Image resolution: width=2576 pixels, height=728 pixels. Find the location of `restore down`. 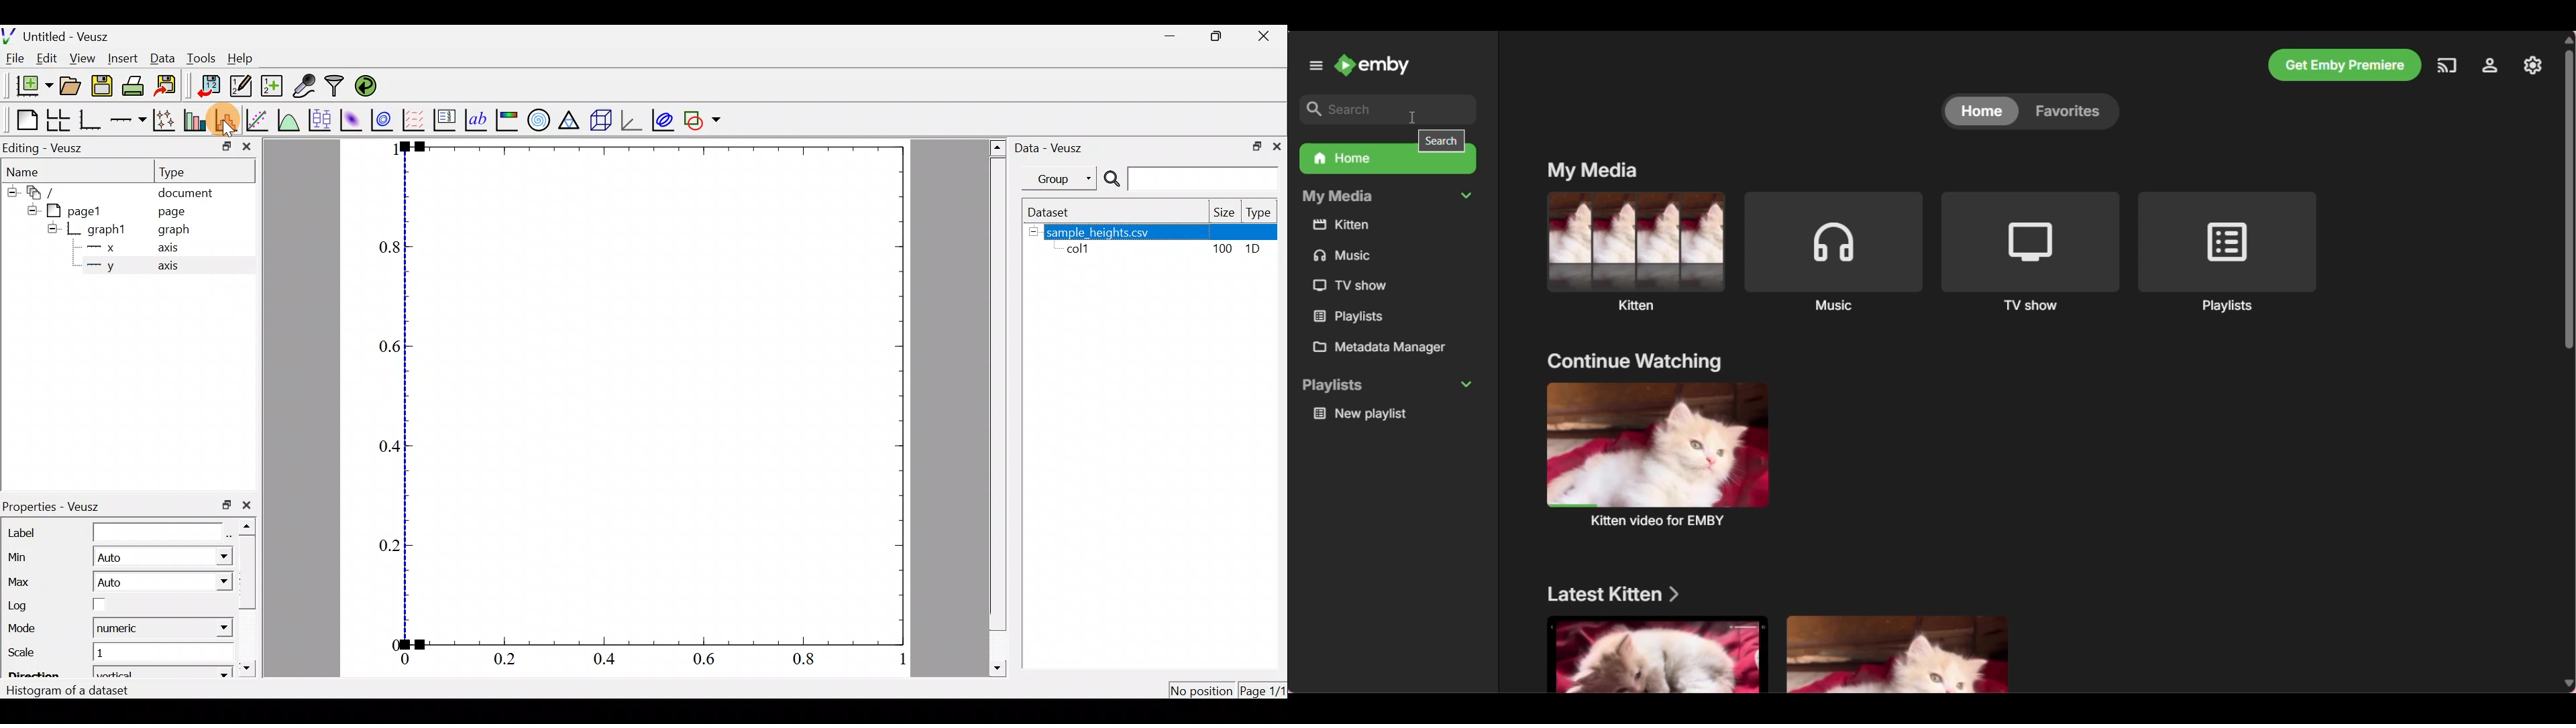

restore down is located at coordinates (1255, 147).